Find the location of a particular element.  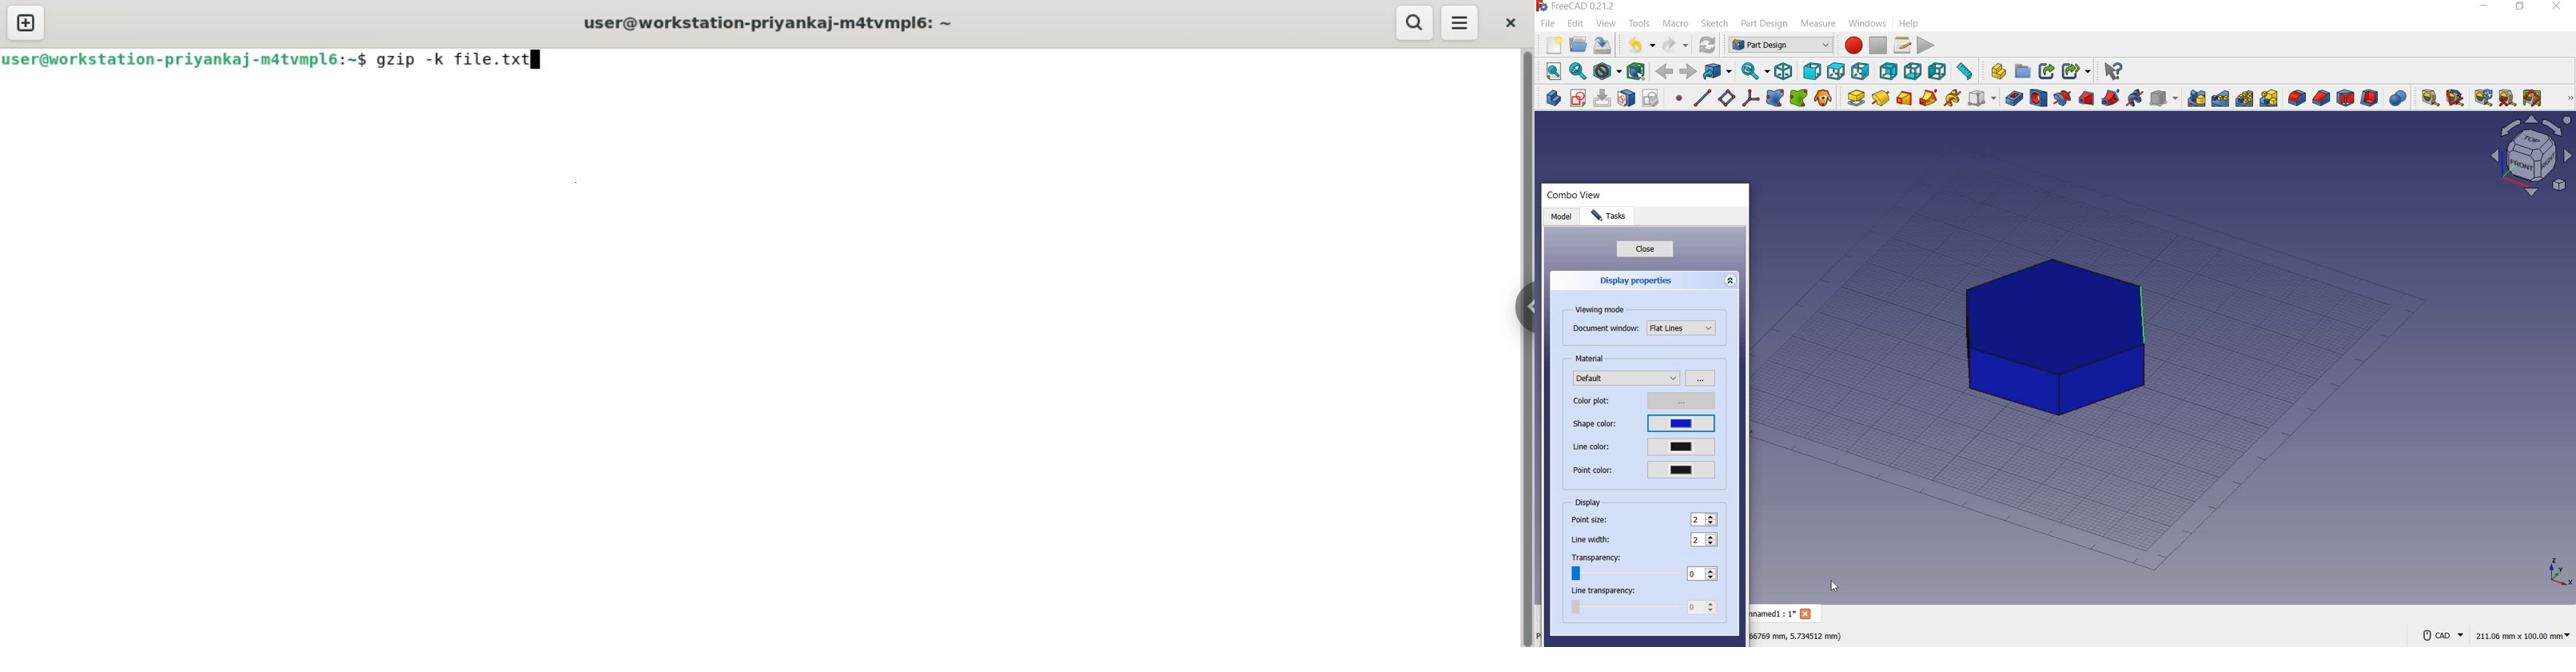

make link is located at coordinates (2044, 72).